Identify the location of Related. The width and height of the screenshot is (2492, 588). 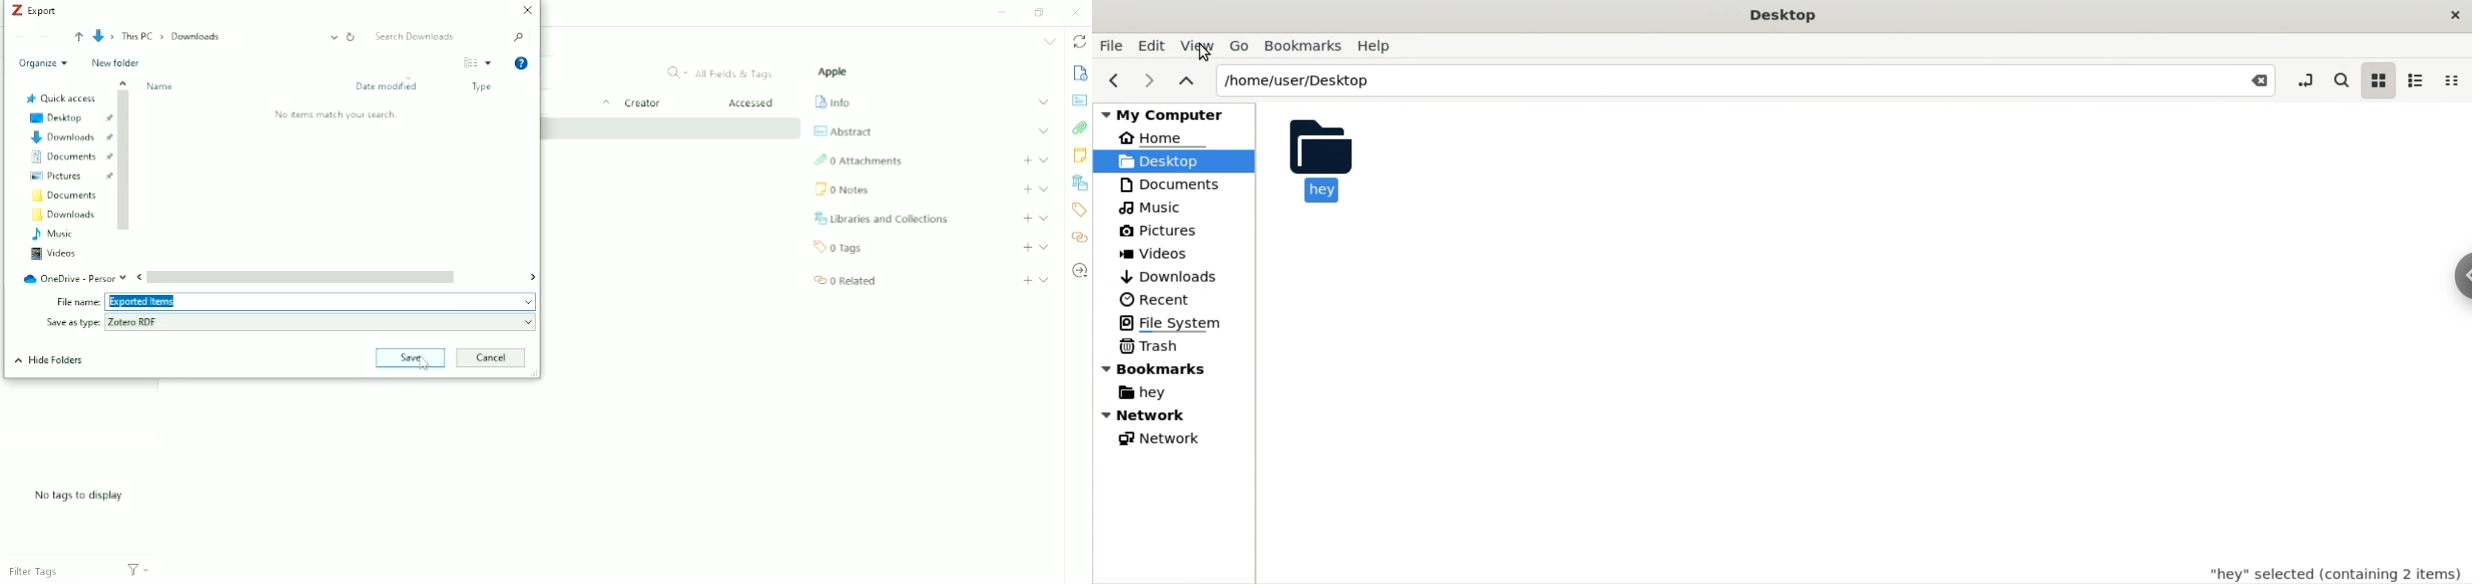
(845, 281).